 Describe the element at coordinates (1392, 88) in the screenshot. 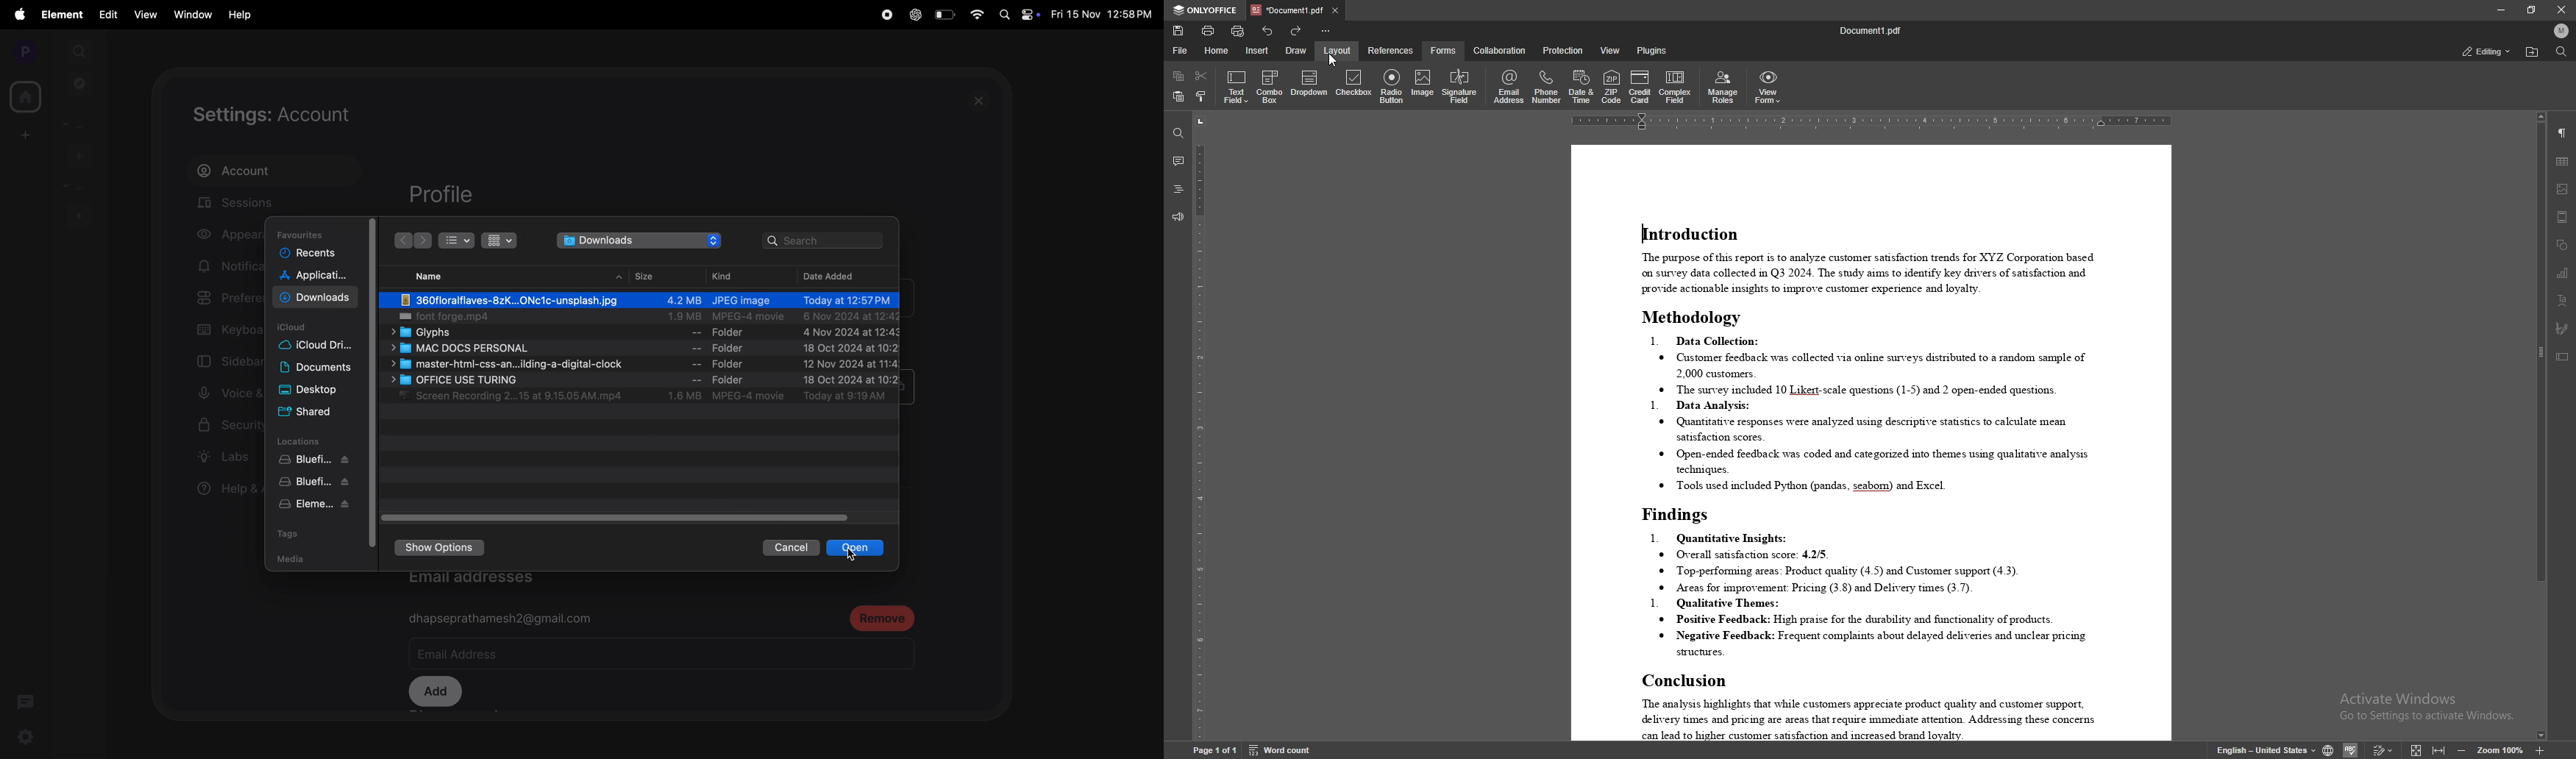

I see `radio button` at that location.